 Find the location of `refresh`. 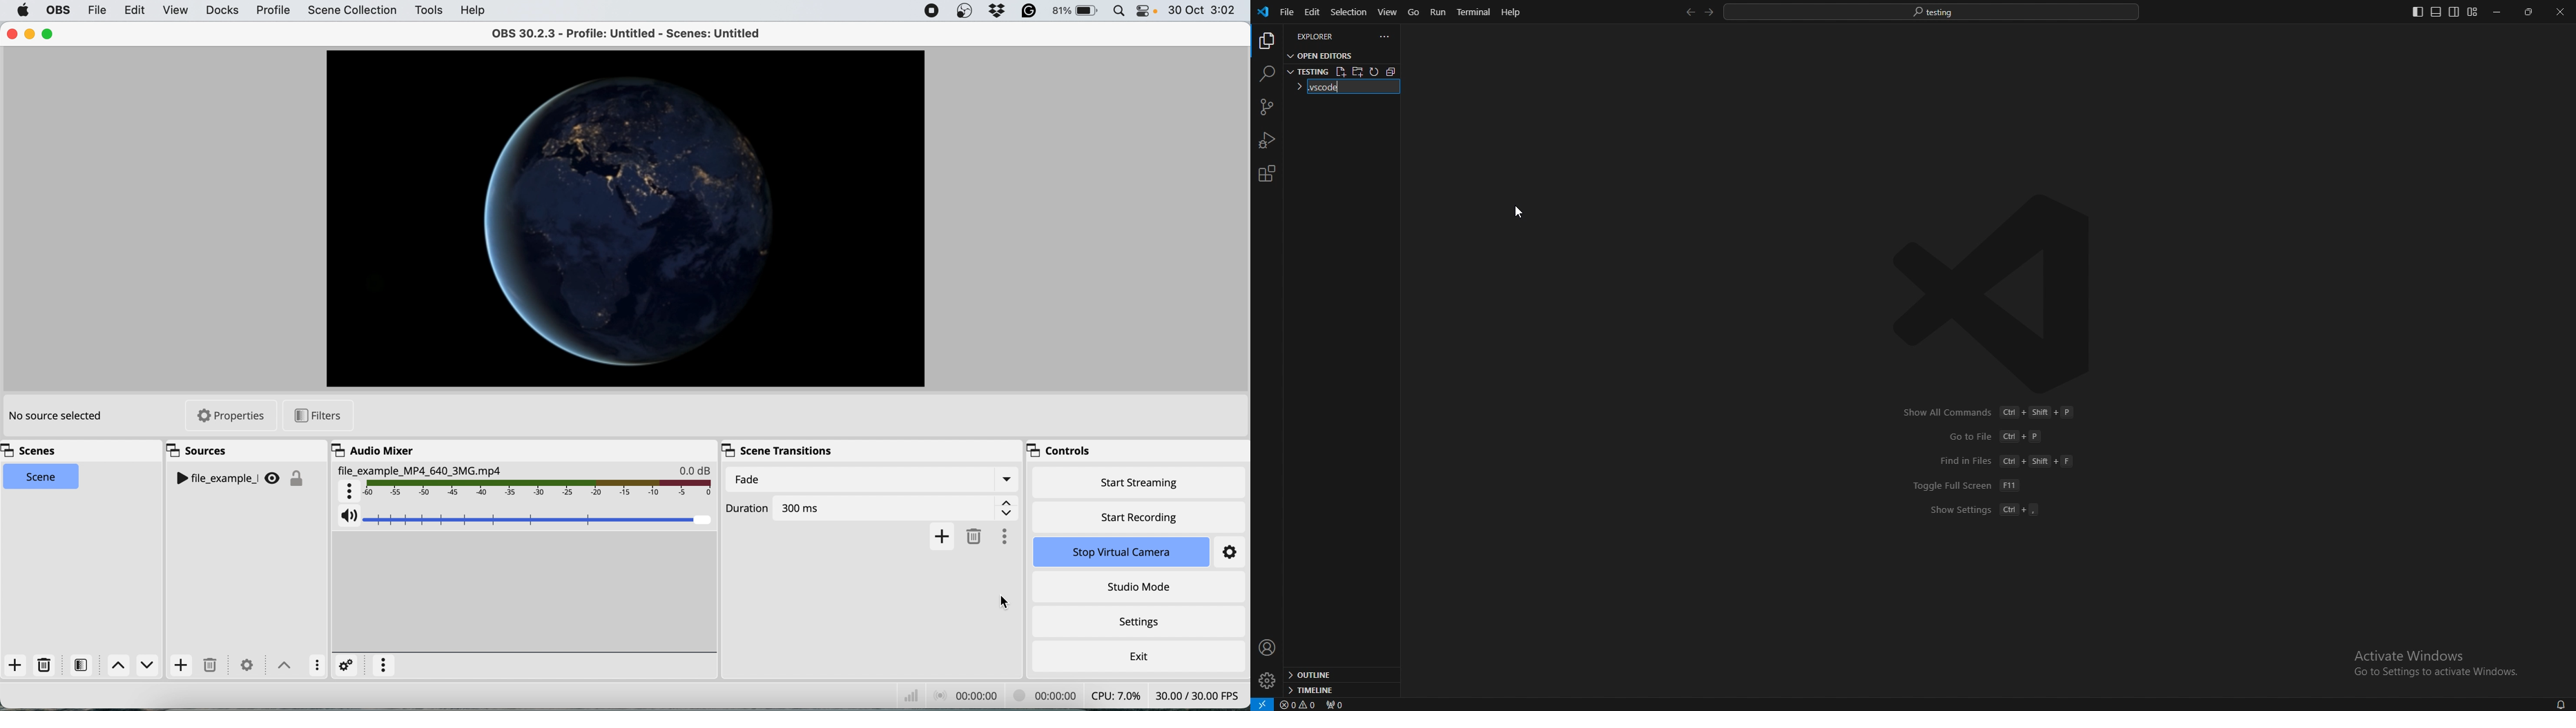

refresh is located at coordinates (1376, 72).